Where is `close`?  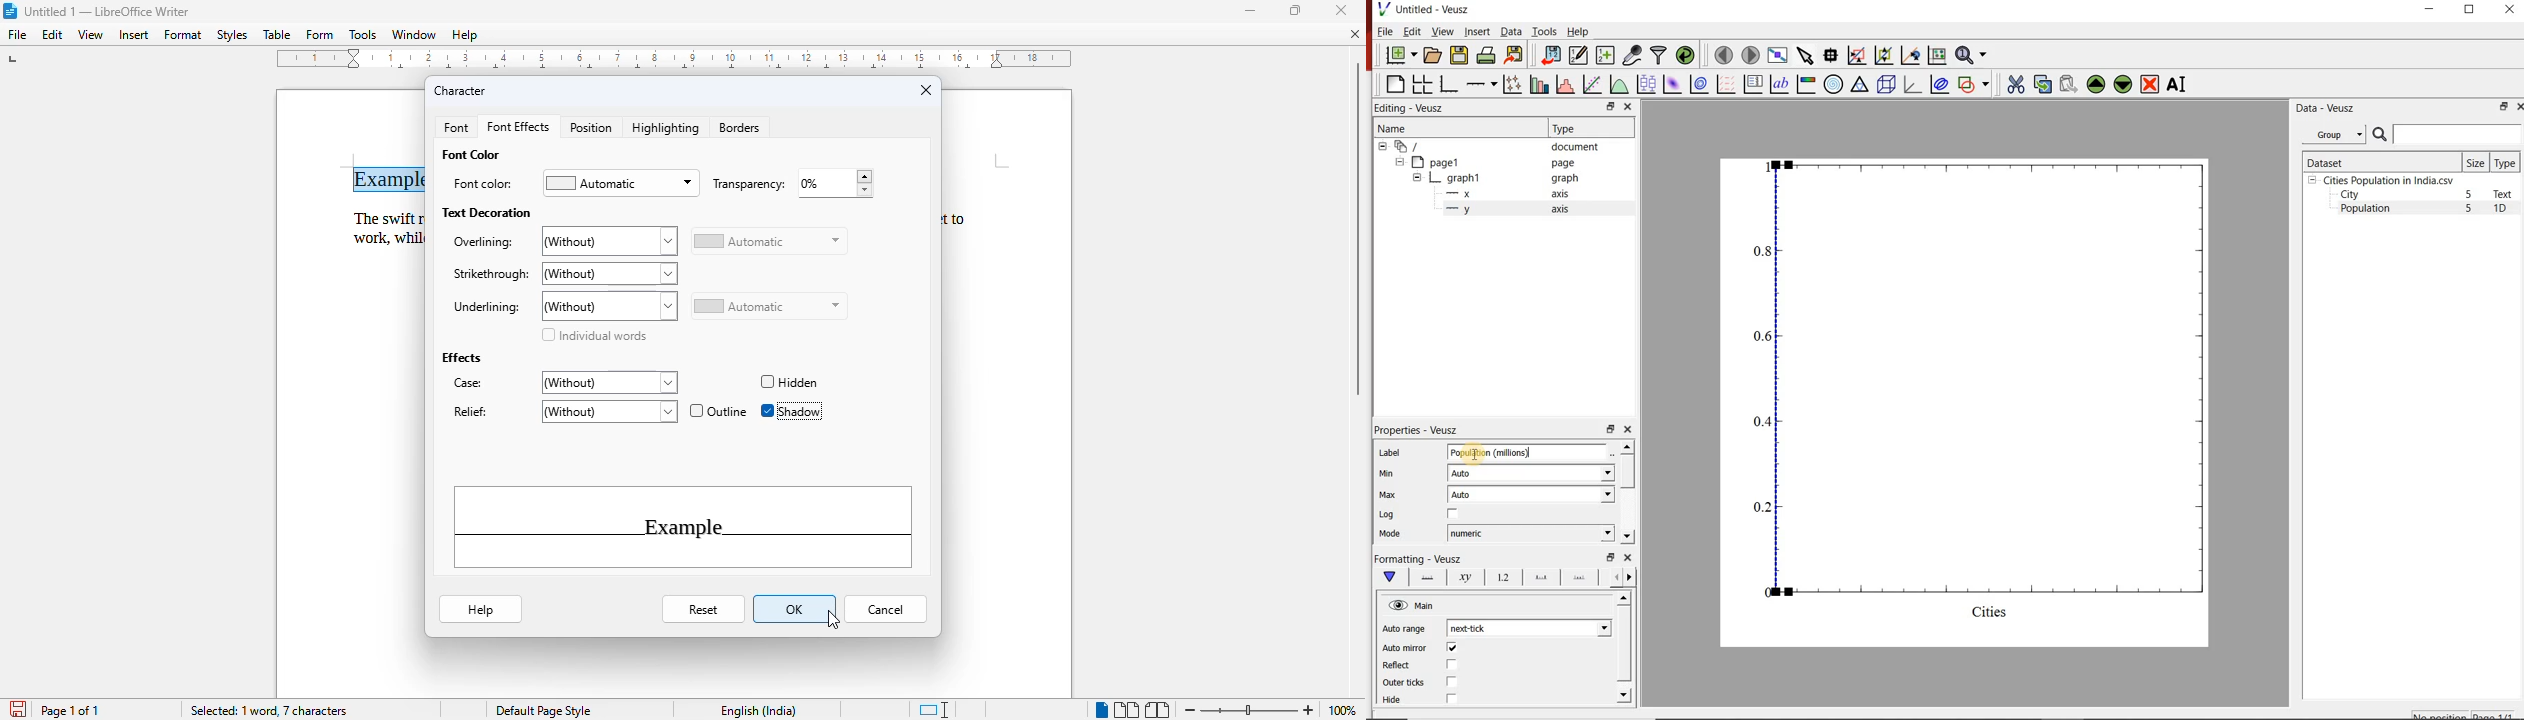 close is located at coordinates (926, 89).